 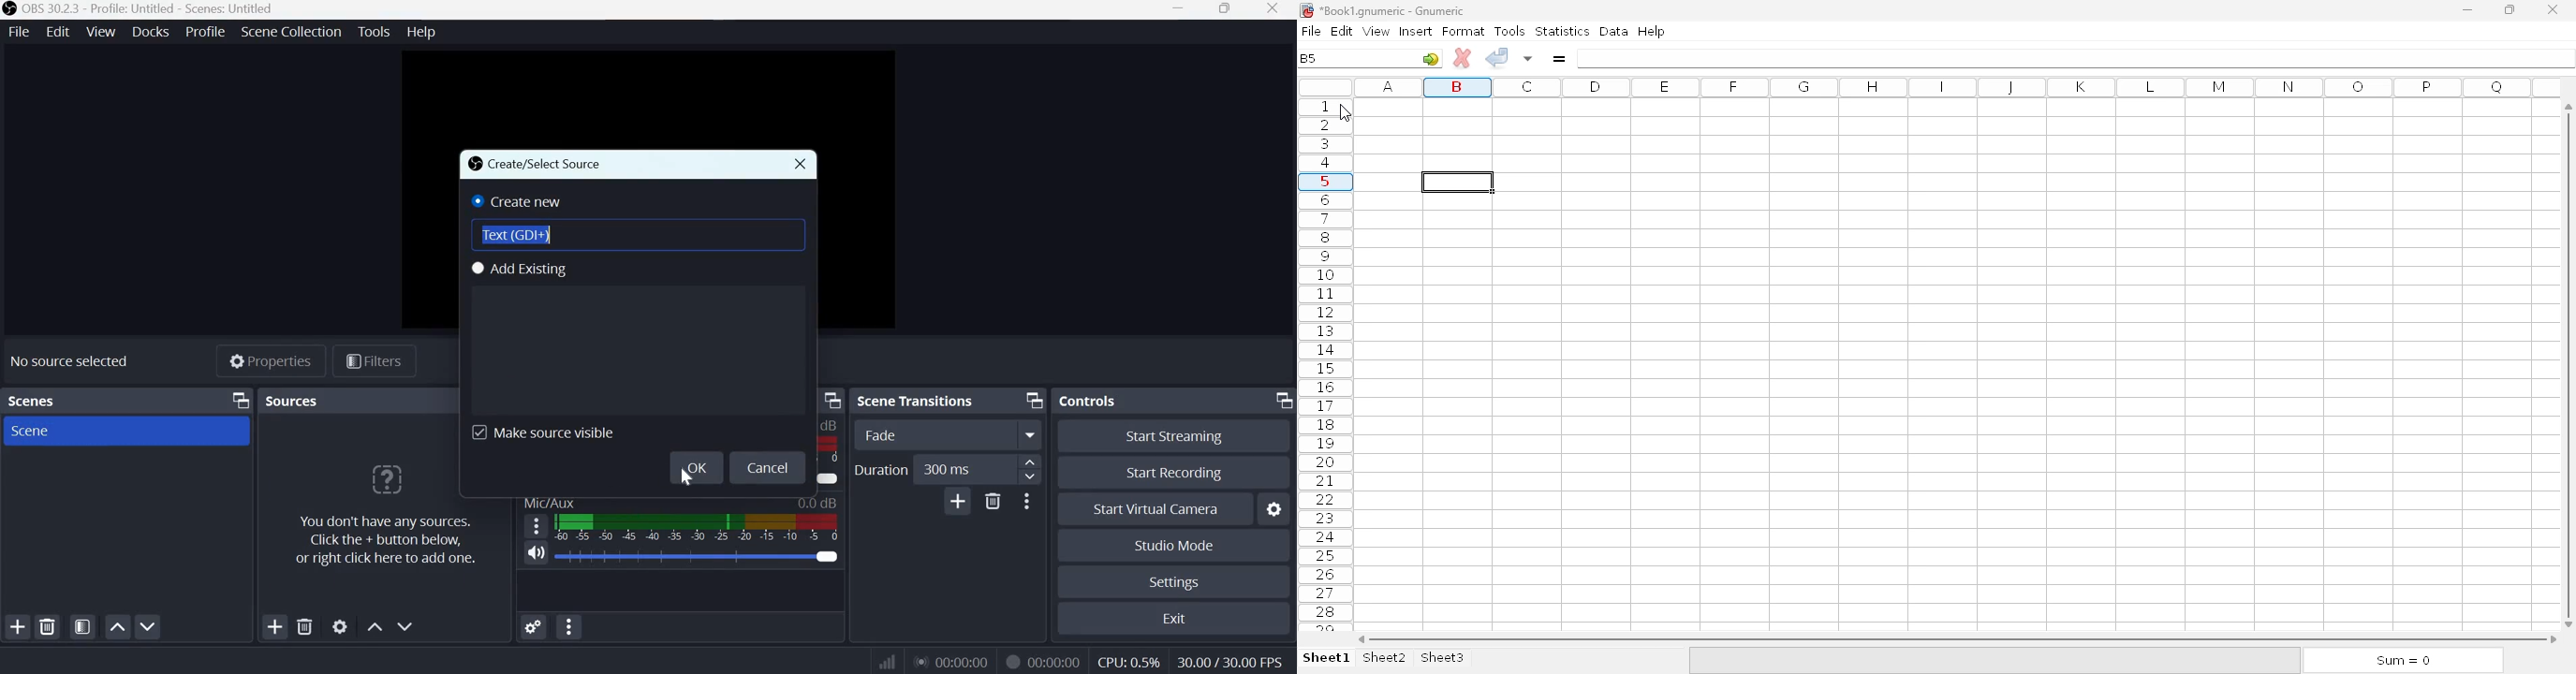 I want to click on Settings, so click(x=1175, y=582).